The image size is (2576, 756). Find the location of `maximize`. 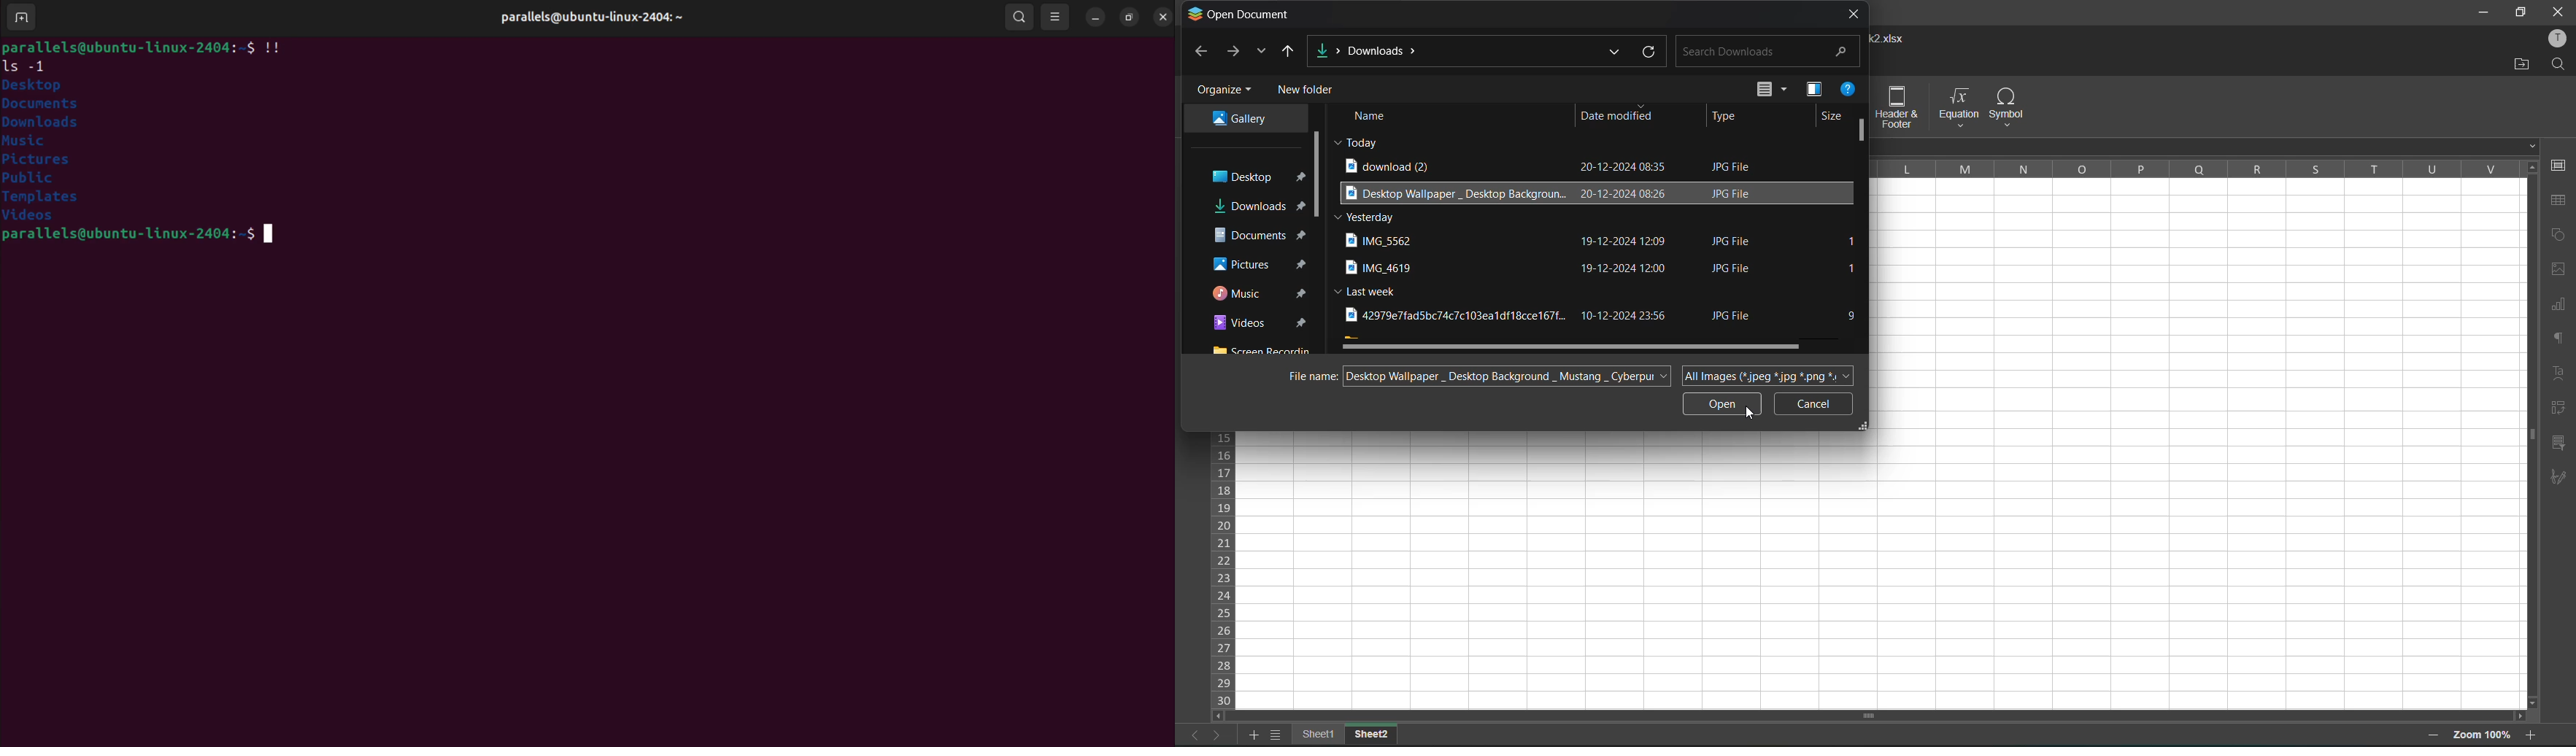

maximize is located at coordinates (2520, 14).